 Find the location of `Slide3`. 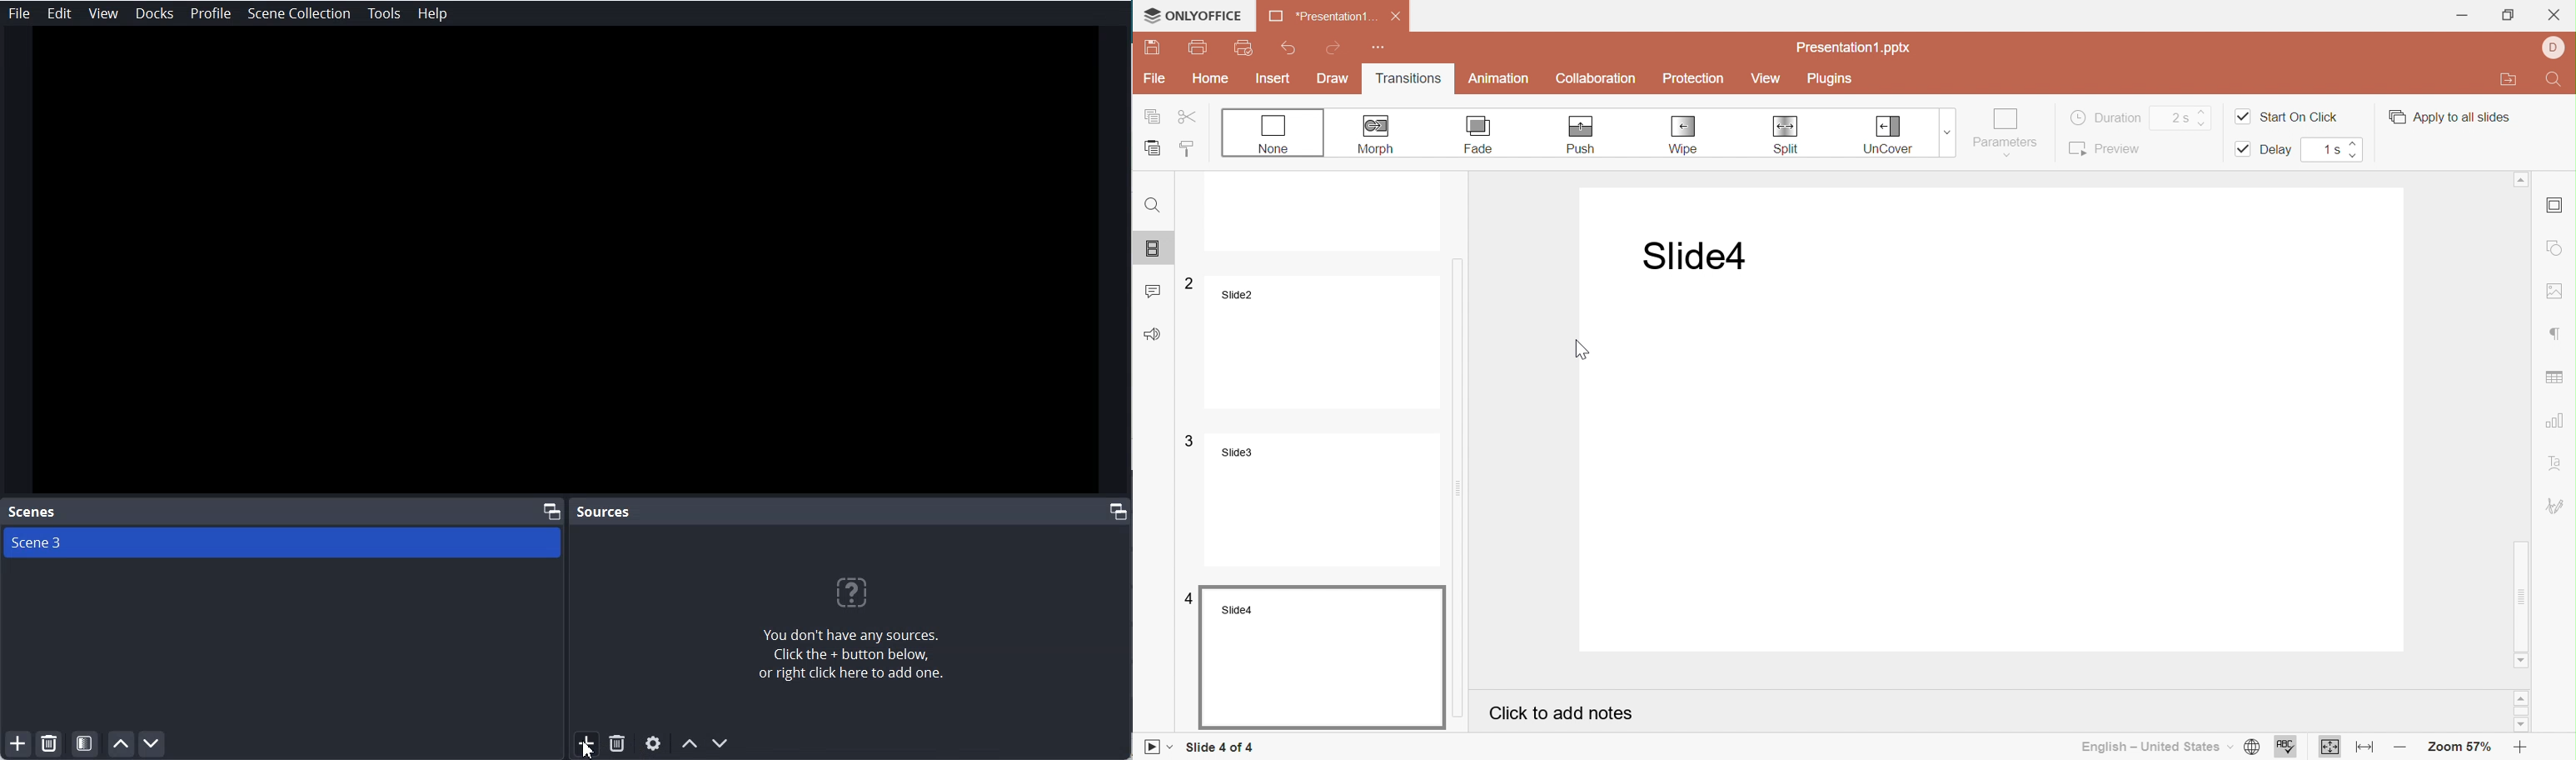

Slide3 is located at coordinates (1320, 498).